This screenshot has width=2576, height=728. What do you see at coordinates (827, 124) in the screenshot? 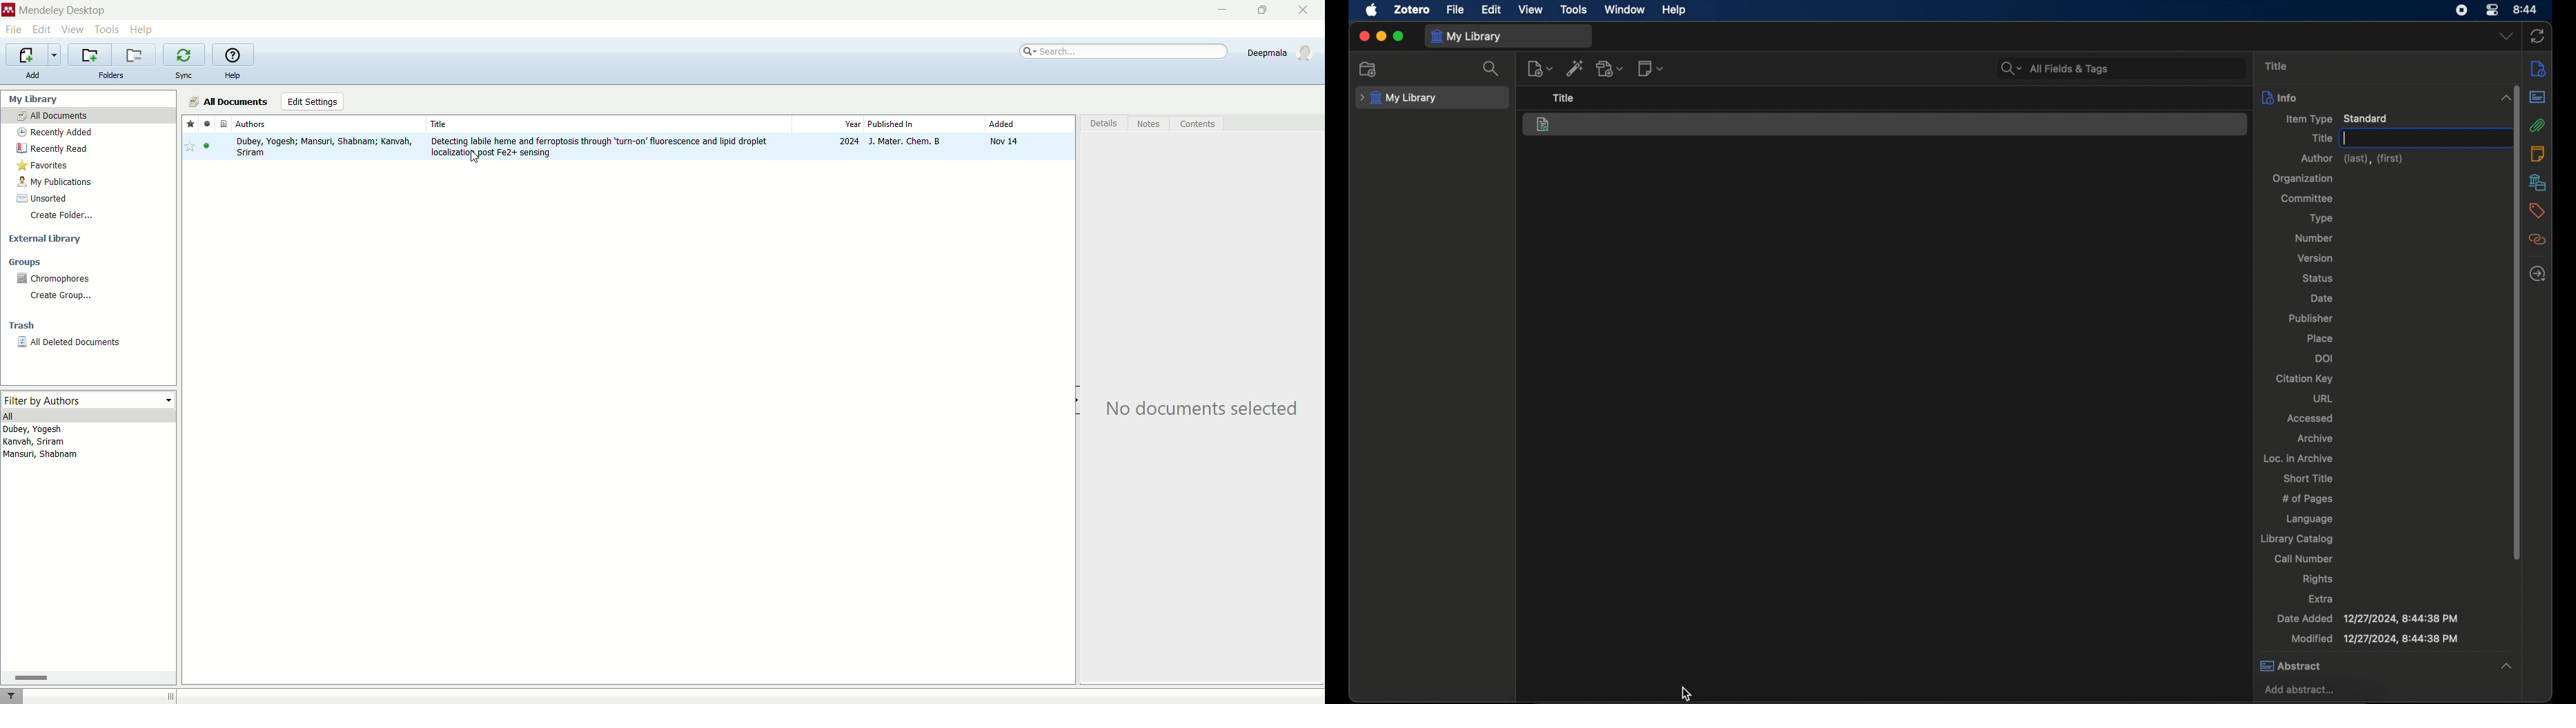
I see `year` at bounding box center [827, 124].